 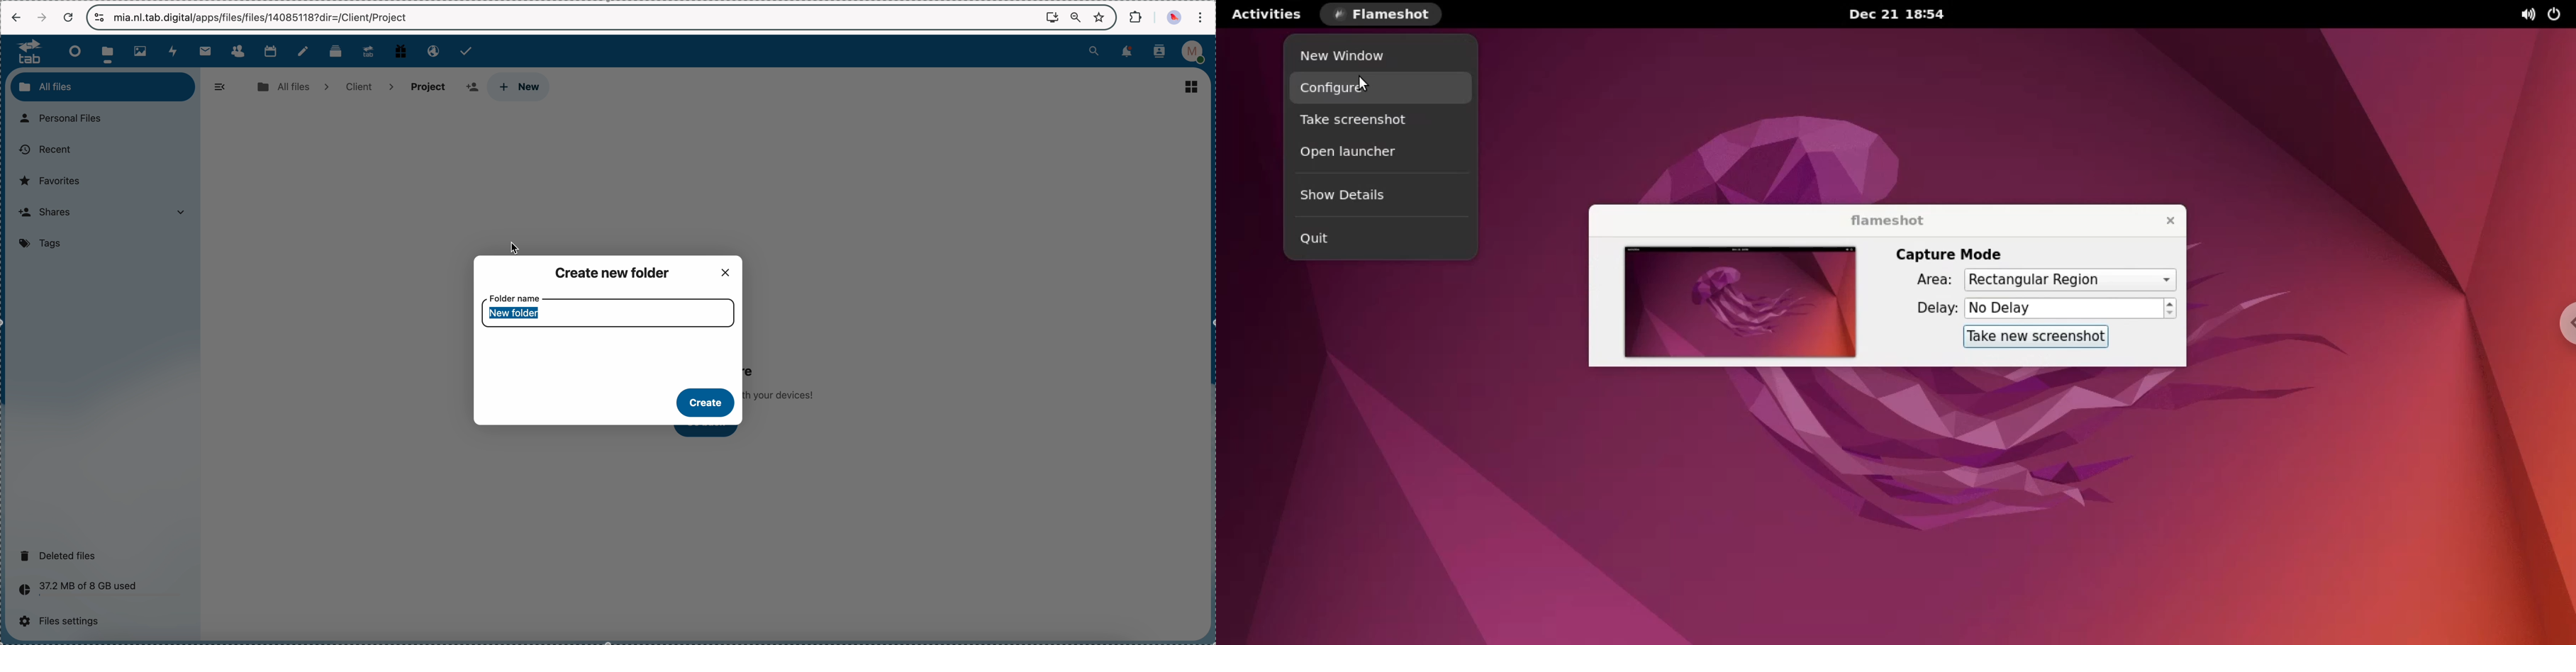 I want to click on create new folder, so click(x=616, y=271).